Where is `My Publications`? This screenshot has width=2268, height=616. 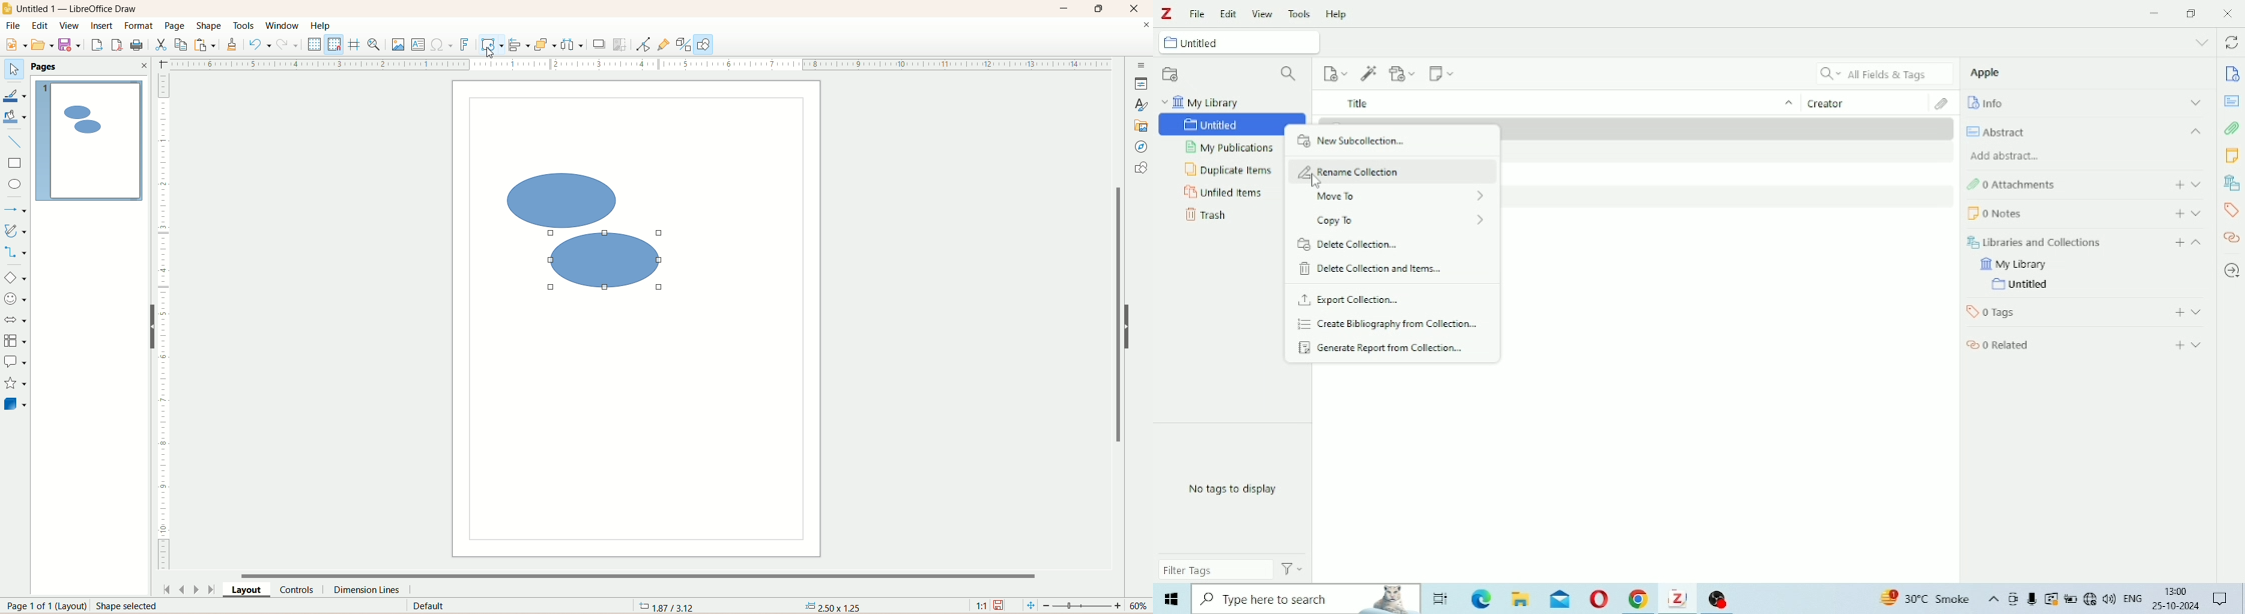
My Publications is located at coordinates (1231, 146).